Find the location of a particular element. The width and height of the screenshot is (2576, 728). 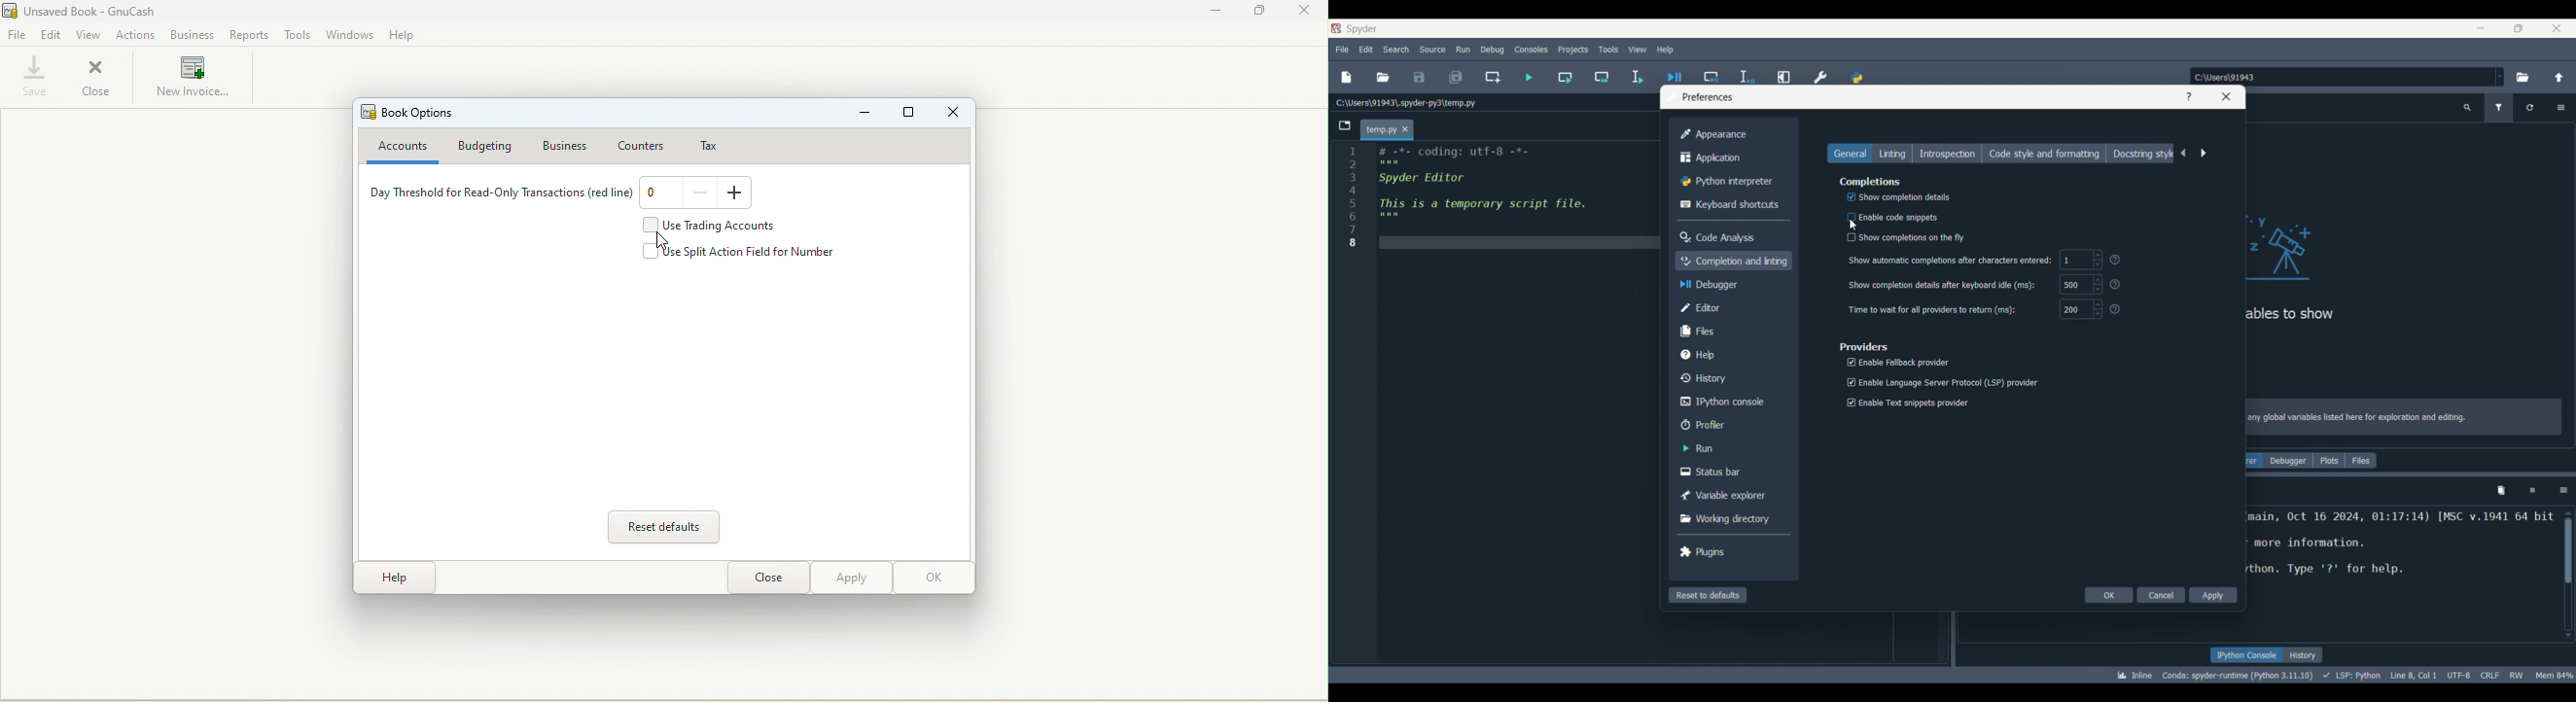

General, current selection highlighted is located at coordinates (1850, 153).